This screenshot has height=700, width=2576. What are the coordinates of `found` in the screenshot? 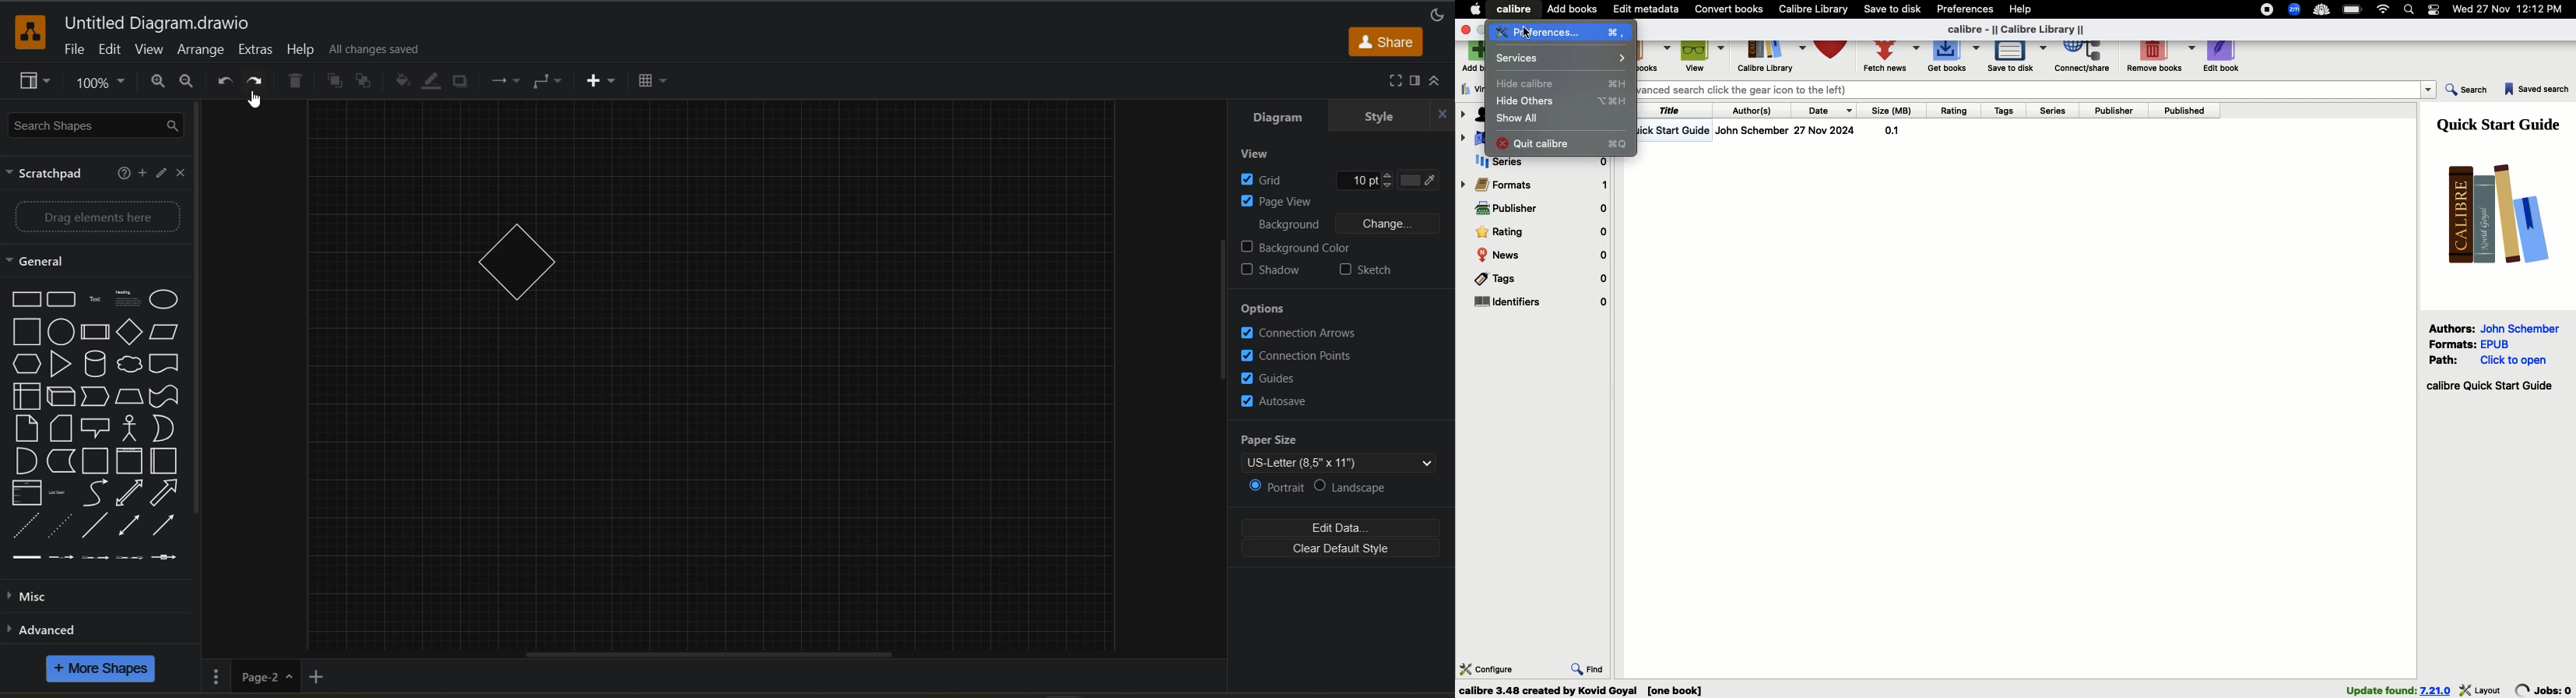 It's located at (2381, 689).